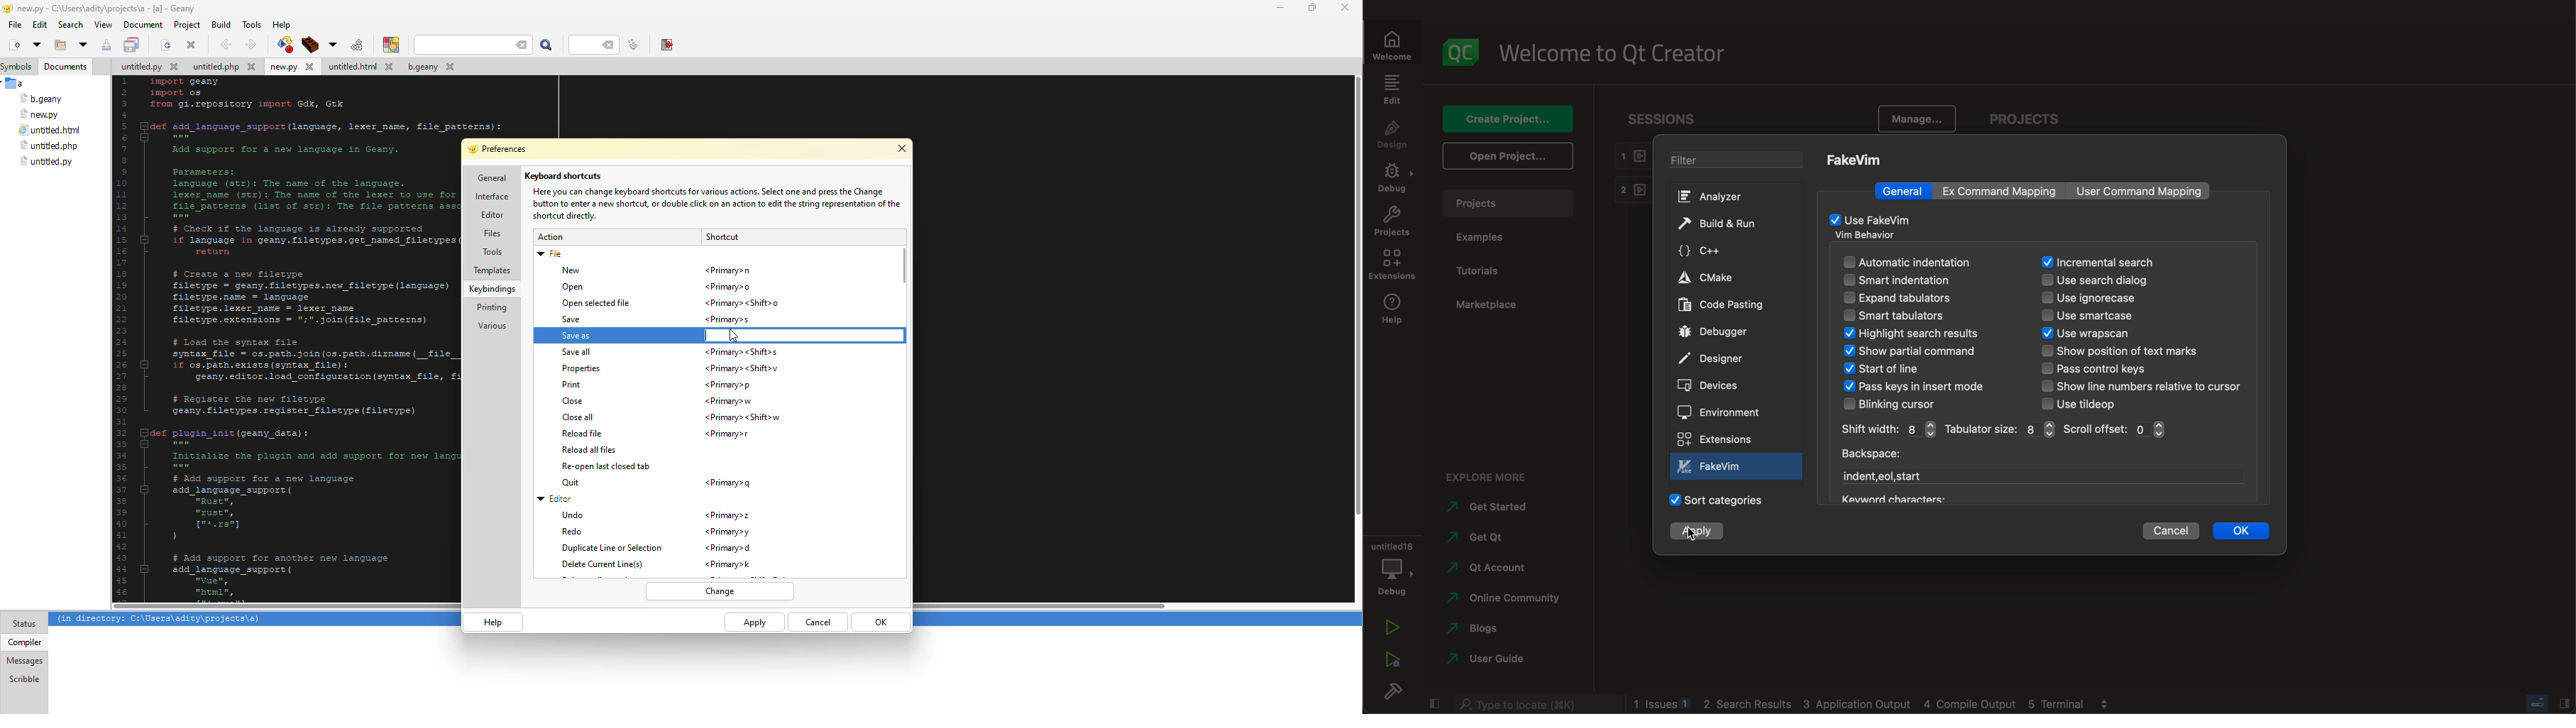  I want to click on projects, so click(1394, 221).